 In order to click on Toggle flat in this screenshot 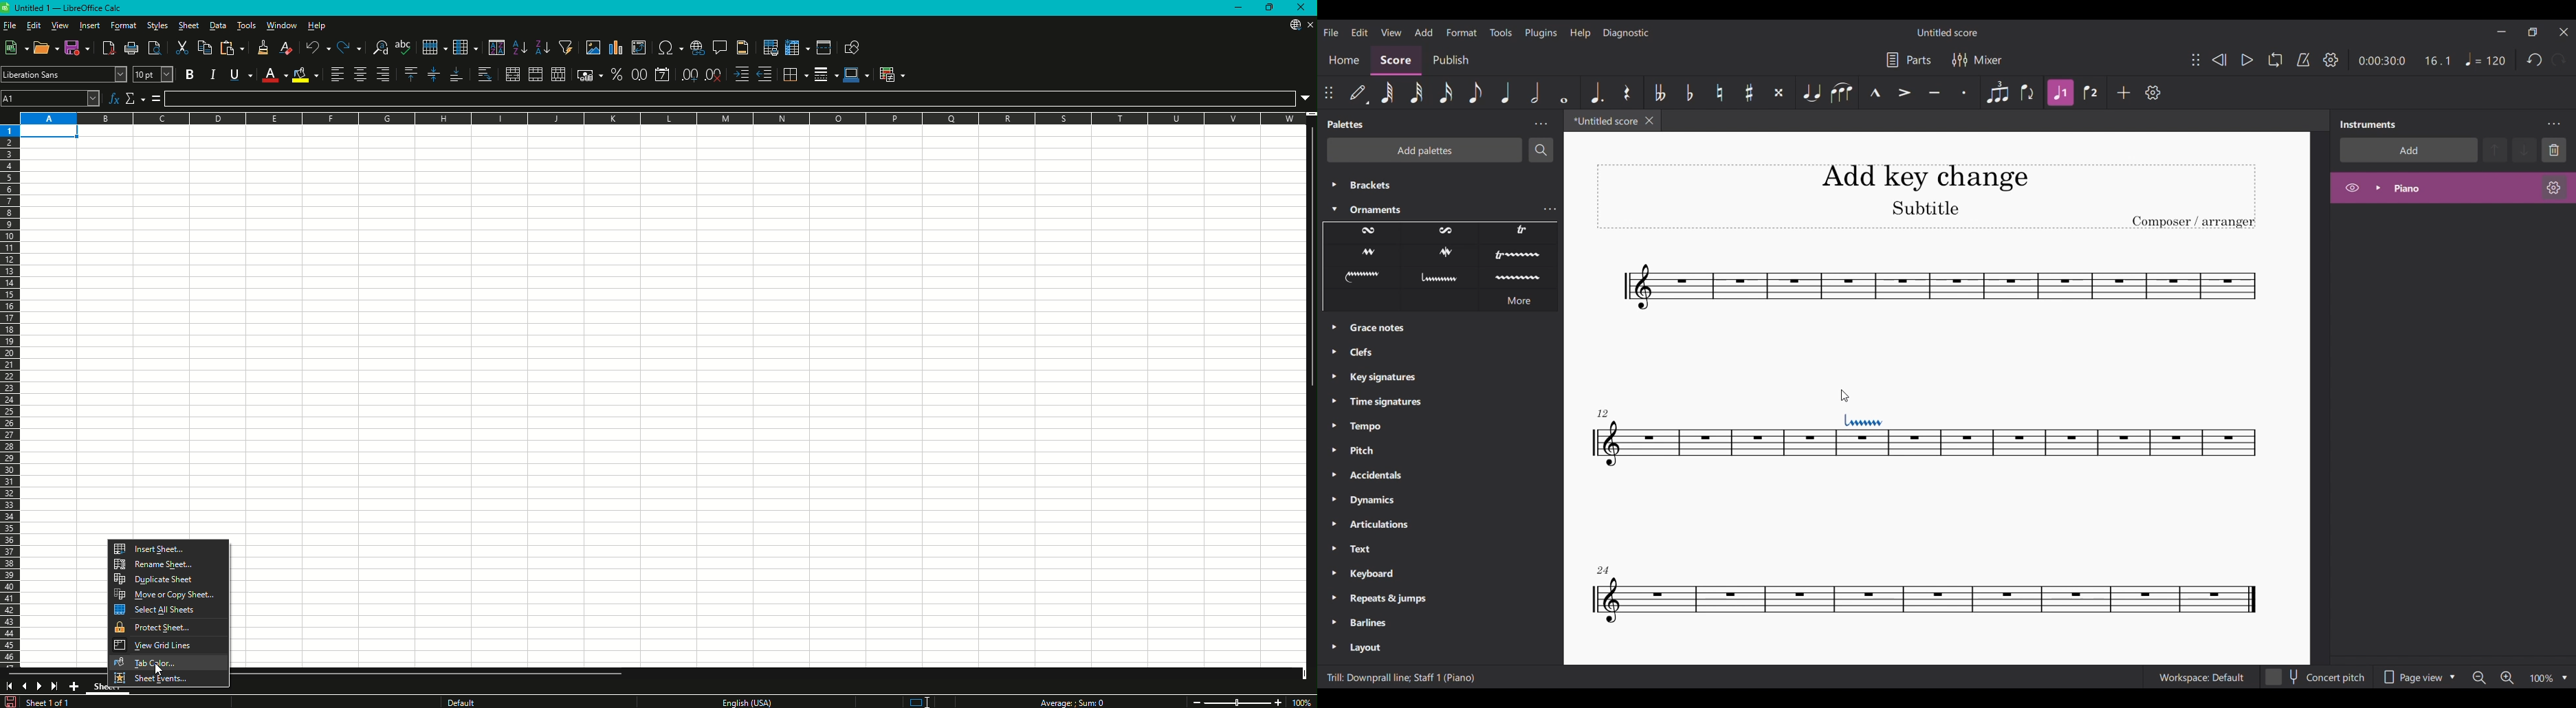, I will do `click(1690, 93)`.